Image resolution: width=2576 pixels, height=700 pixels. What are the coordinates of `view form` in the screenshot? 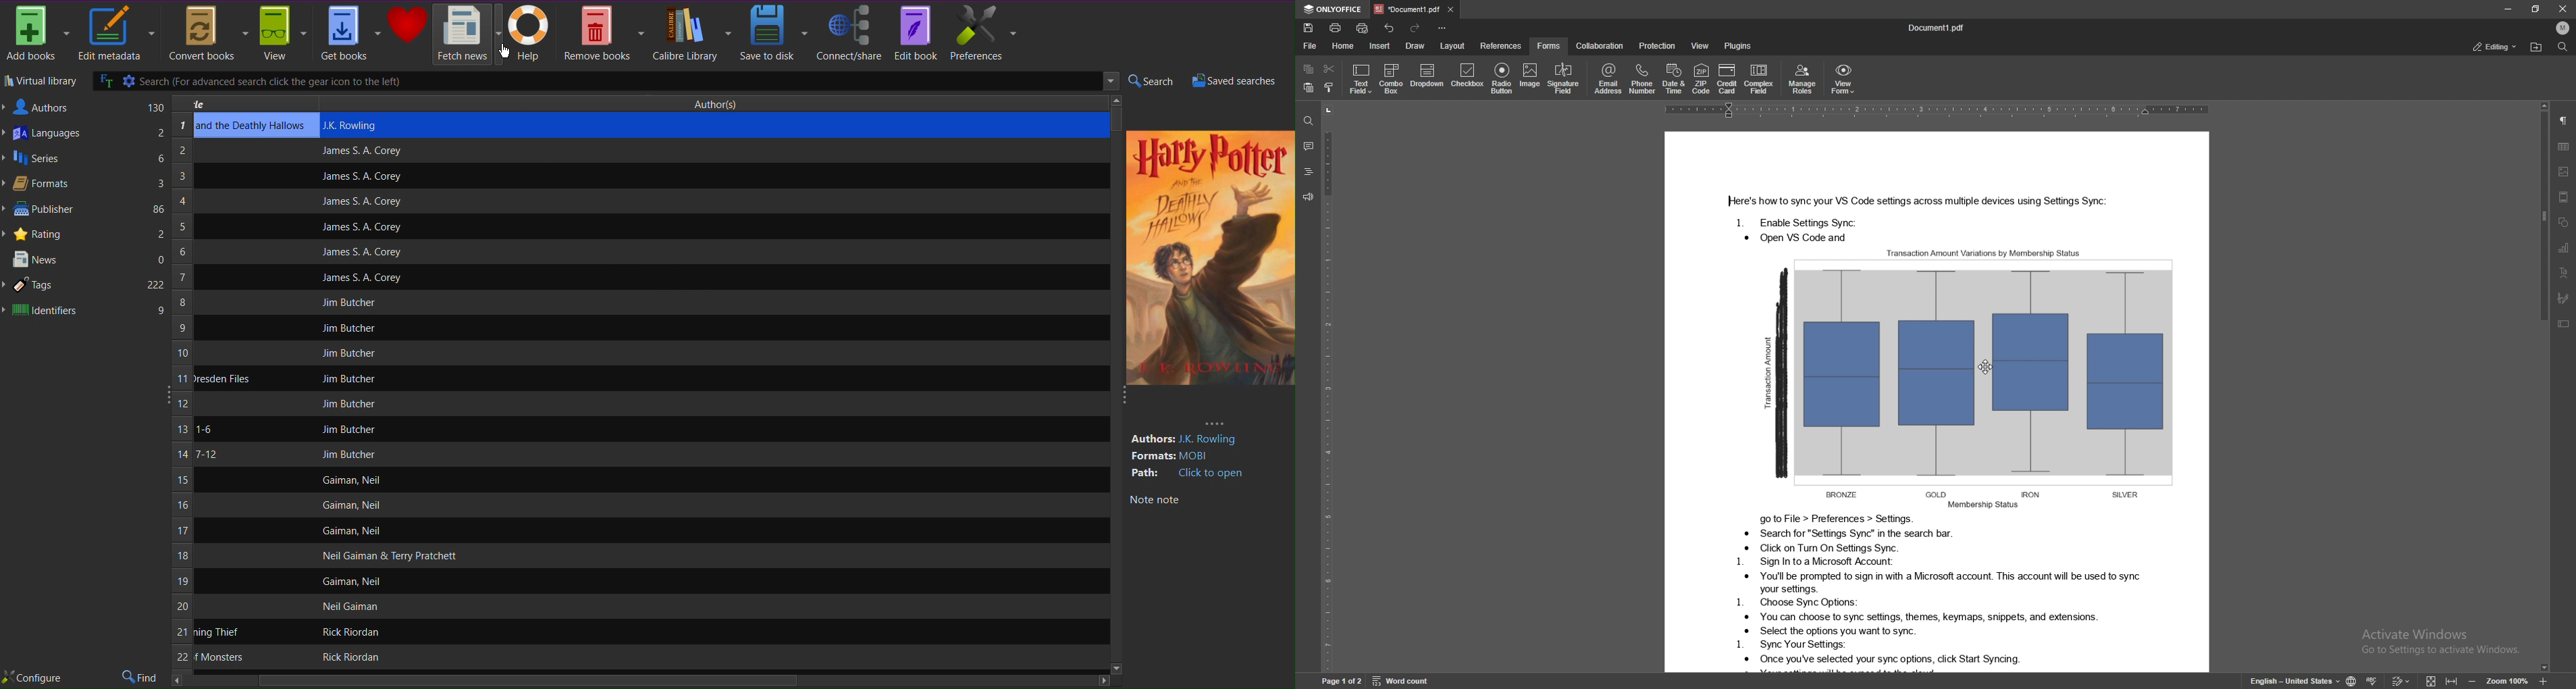 It's located at (1844, 78).